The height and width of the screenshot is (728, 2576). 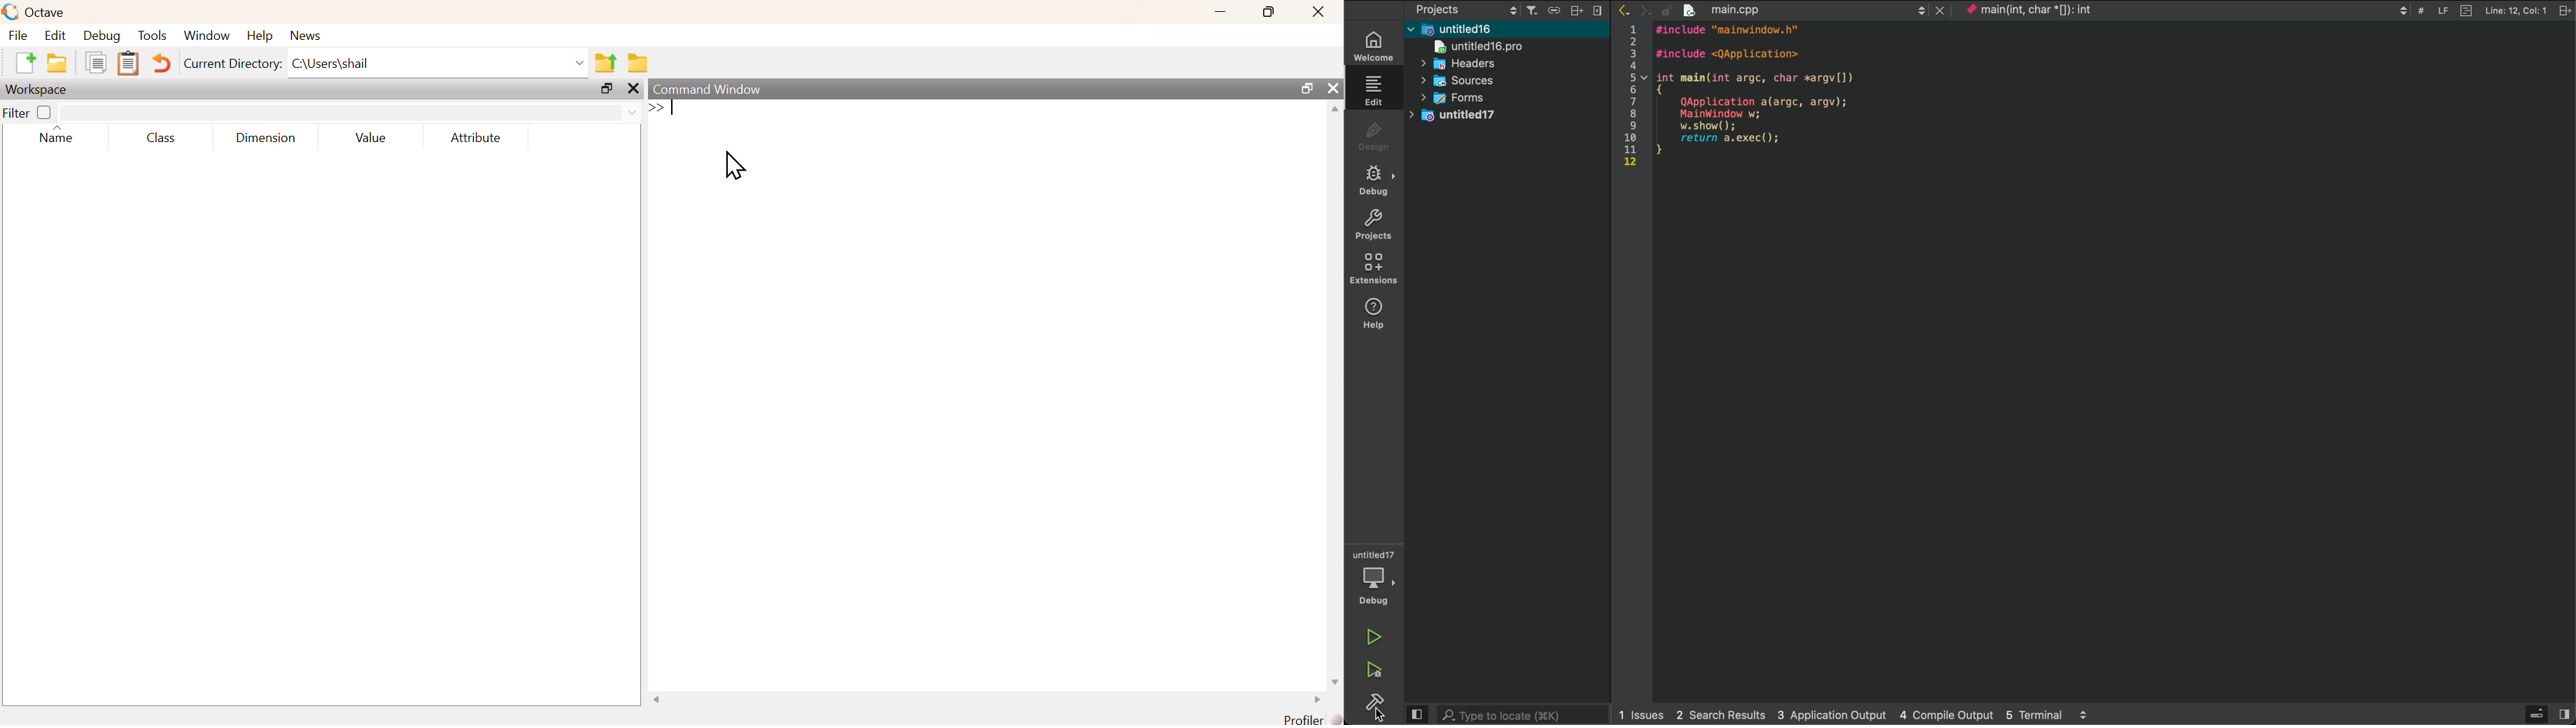 I want to click on dropdown, so click(x=631, y=112).